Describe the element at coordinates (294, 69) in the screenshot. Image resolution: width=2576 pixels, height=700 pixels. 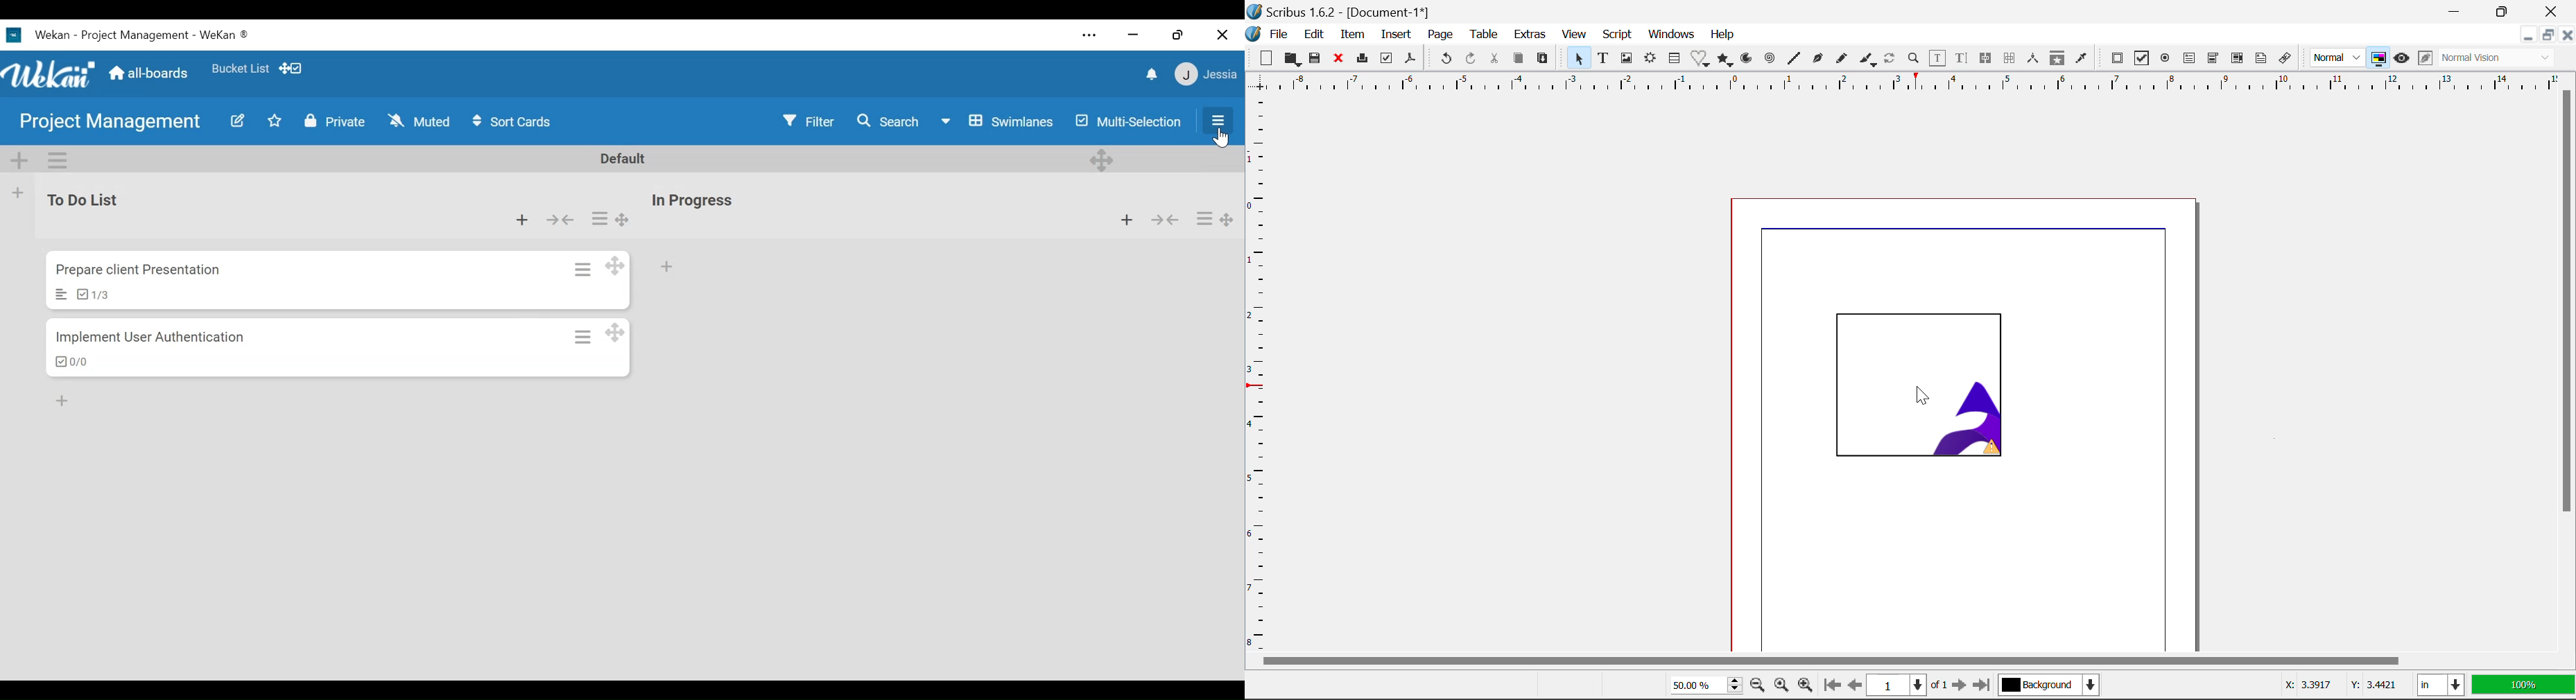
I see `Show Desktop drag handles` at that location.